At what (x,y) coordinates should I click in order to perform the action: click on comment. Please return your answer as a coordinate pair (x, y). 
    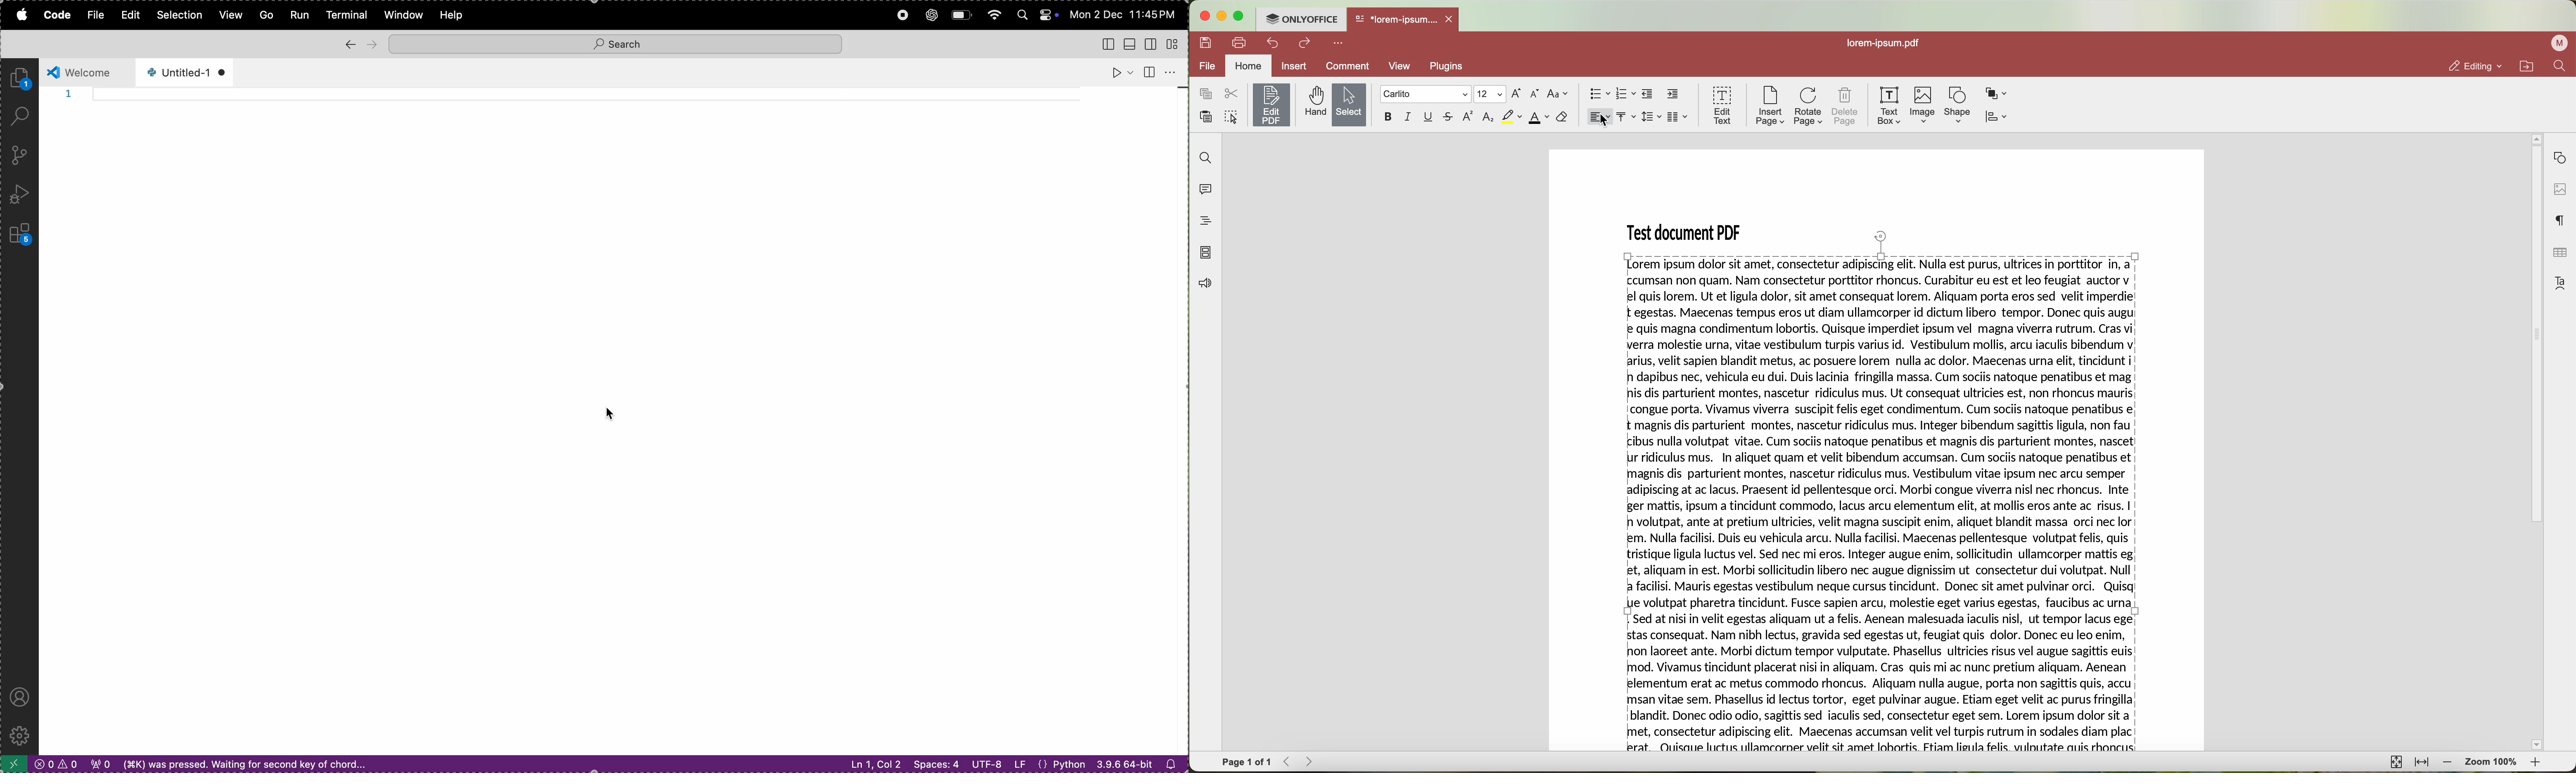
    Looking at the image, I should click on (1347, 67).